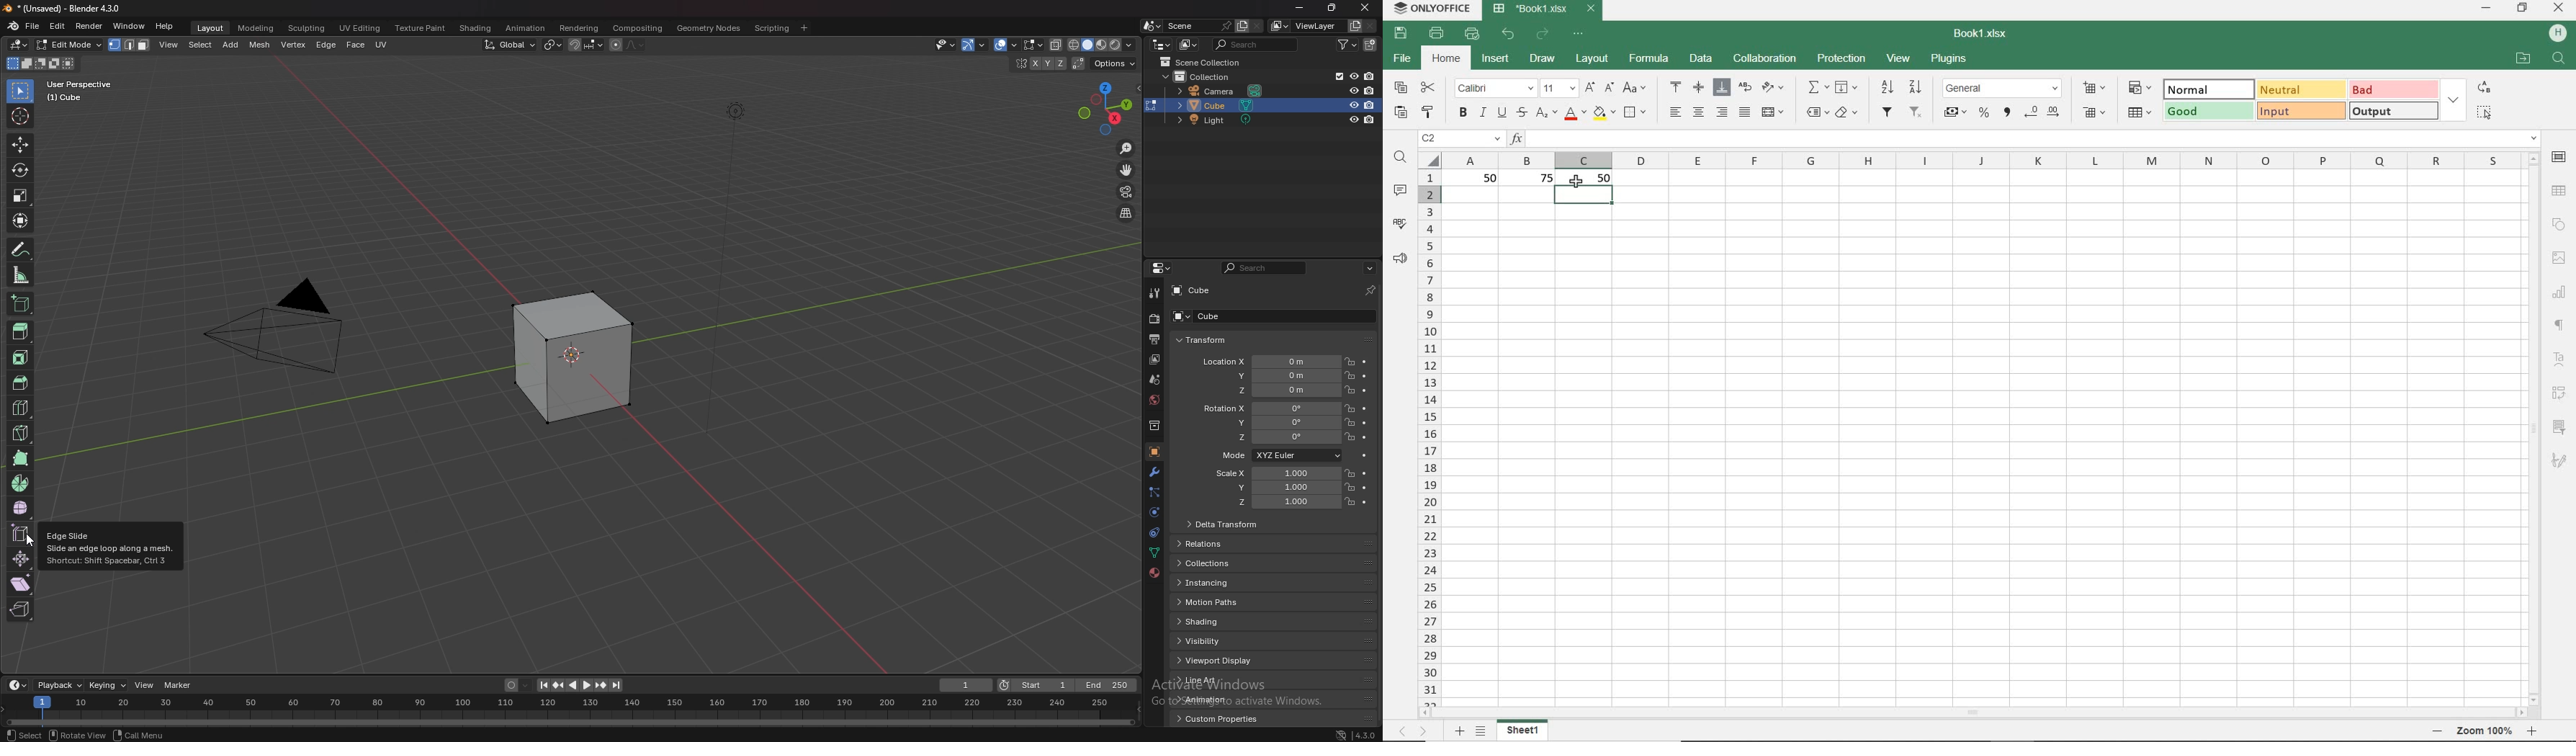  What do you see at coordinates (1371, 45) in the screenshot?
I see `new collection` at bounding box center [1371, 45].